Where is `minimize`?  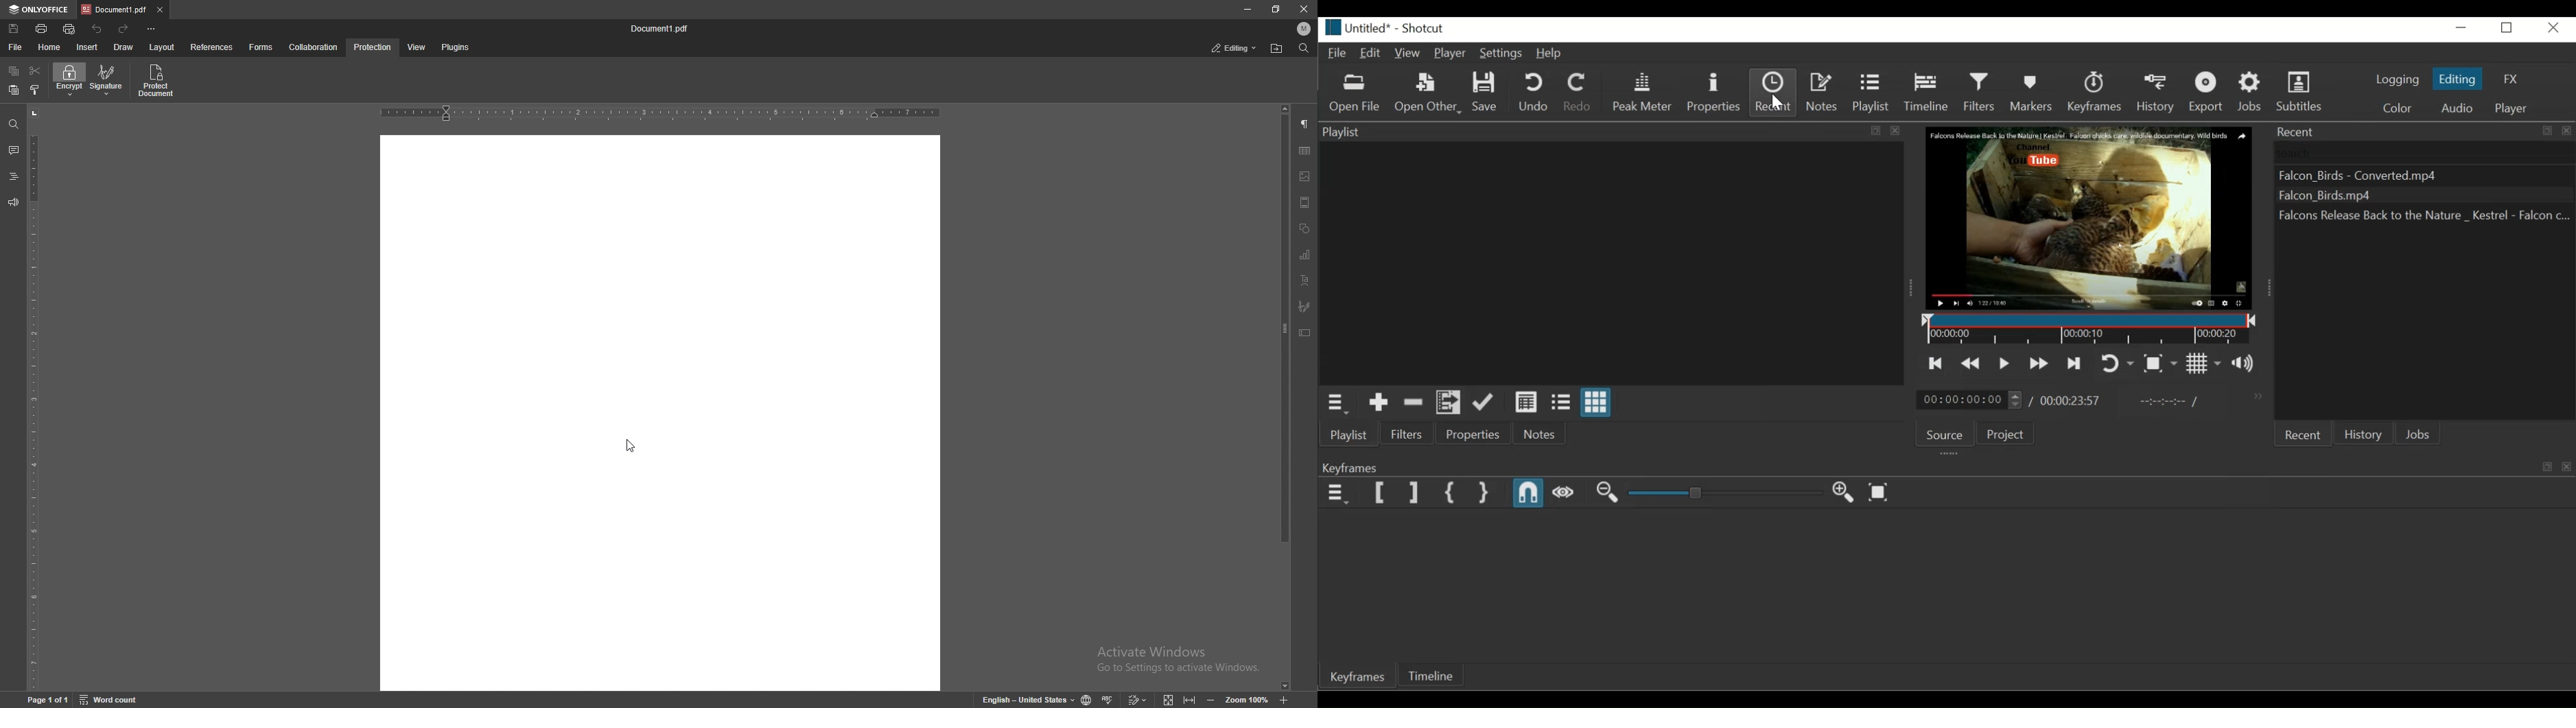
minimize is located at coordinates (1247, 9).